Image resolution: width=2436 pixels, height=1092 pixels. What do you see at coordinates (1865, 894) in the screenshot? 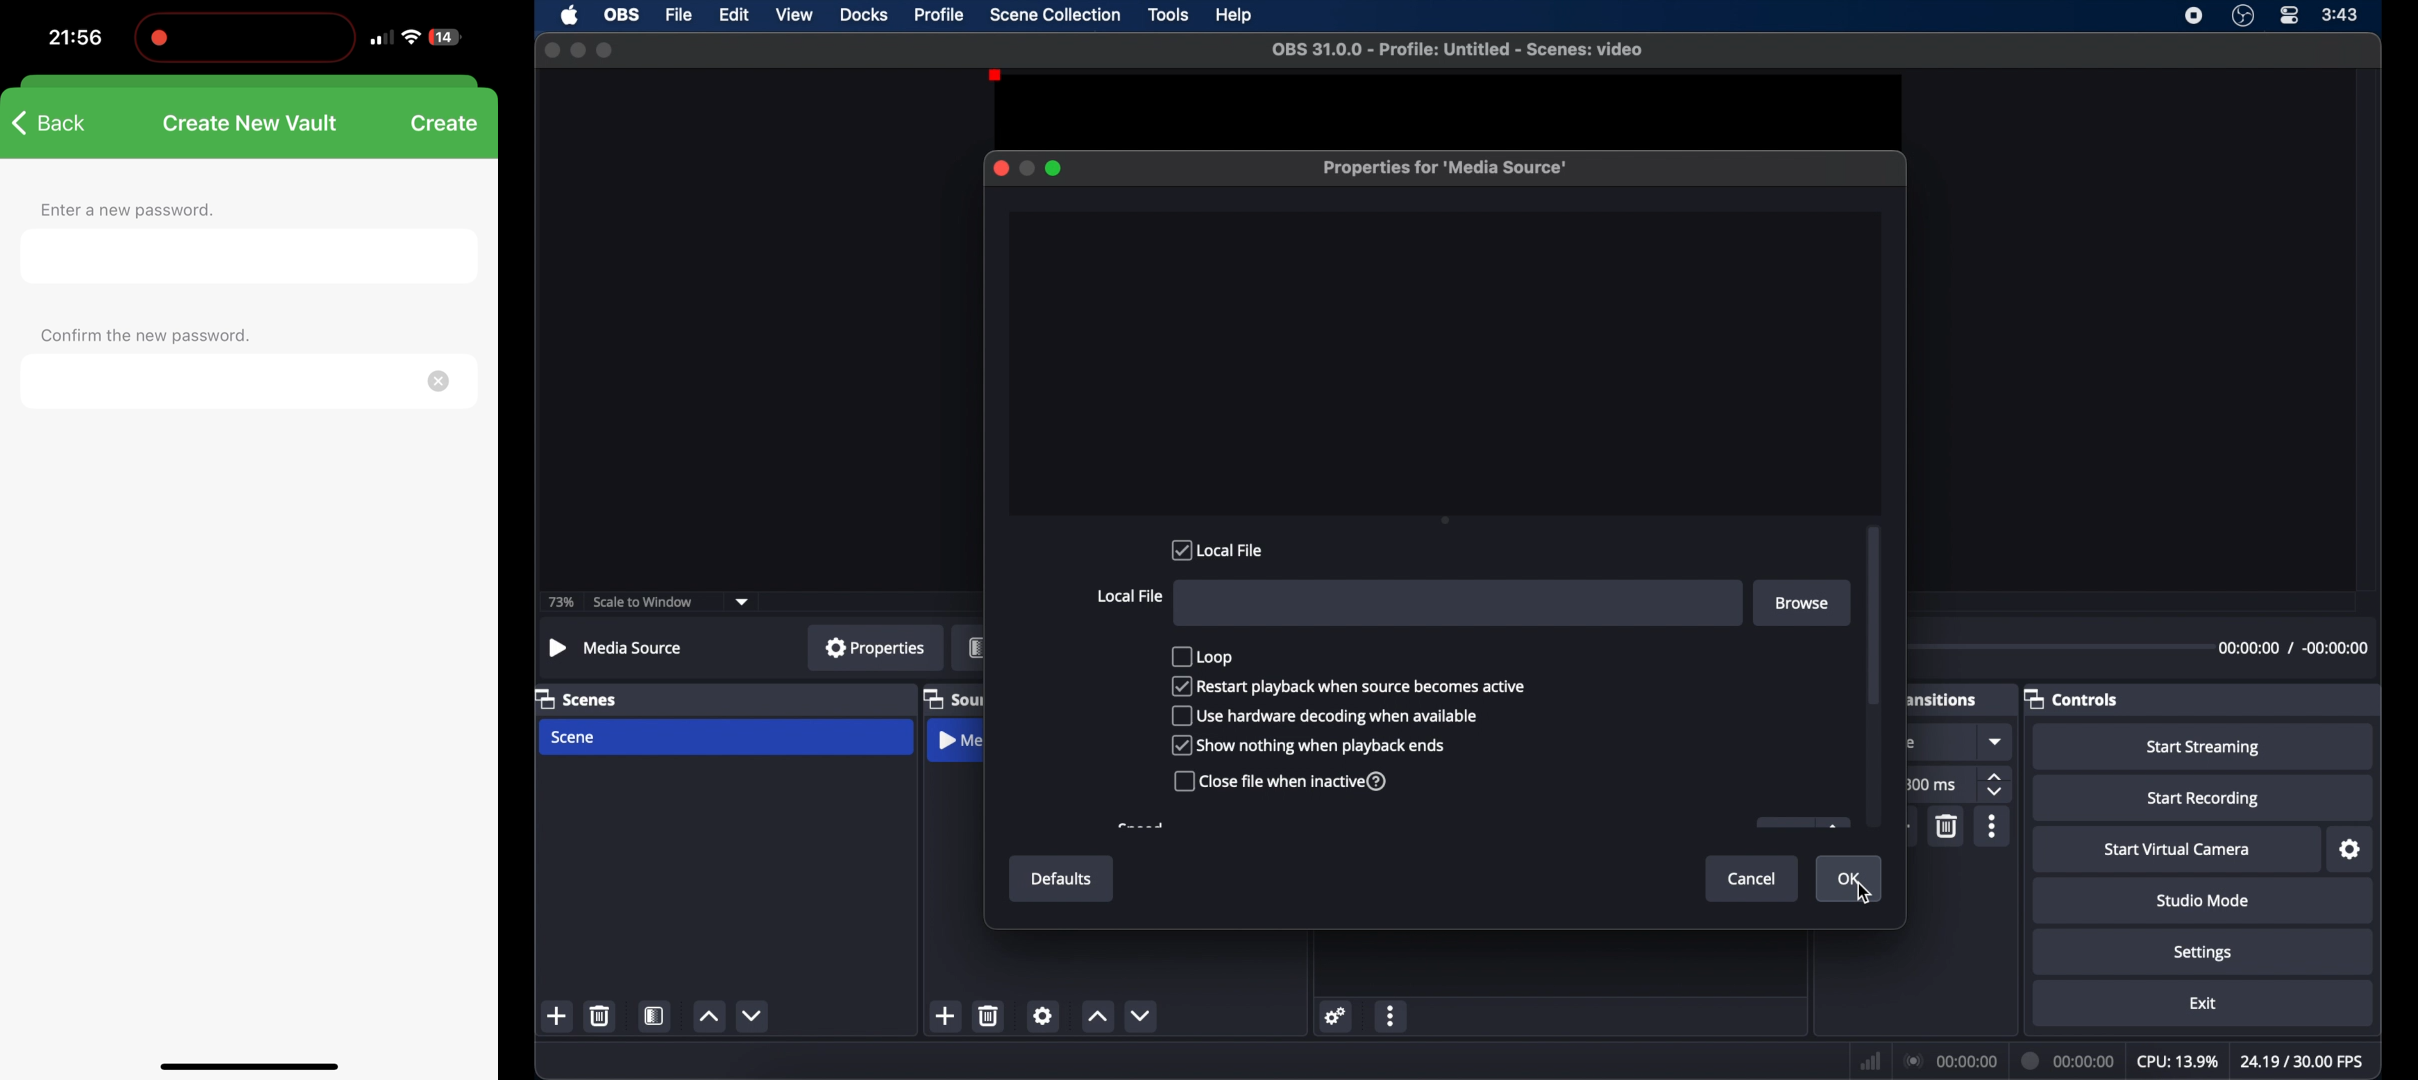
I see `cursor` at bounding box center [1865, 894].